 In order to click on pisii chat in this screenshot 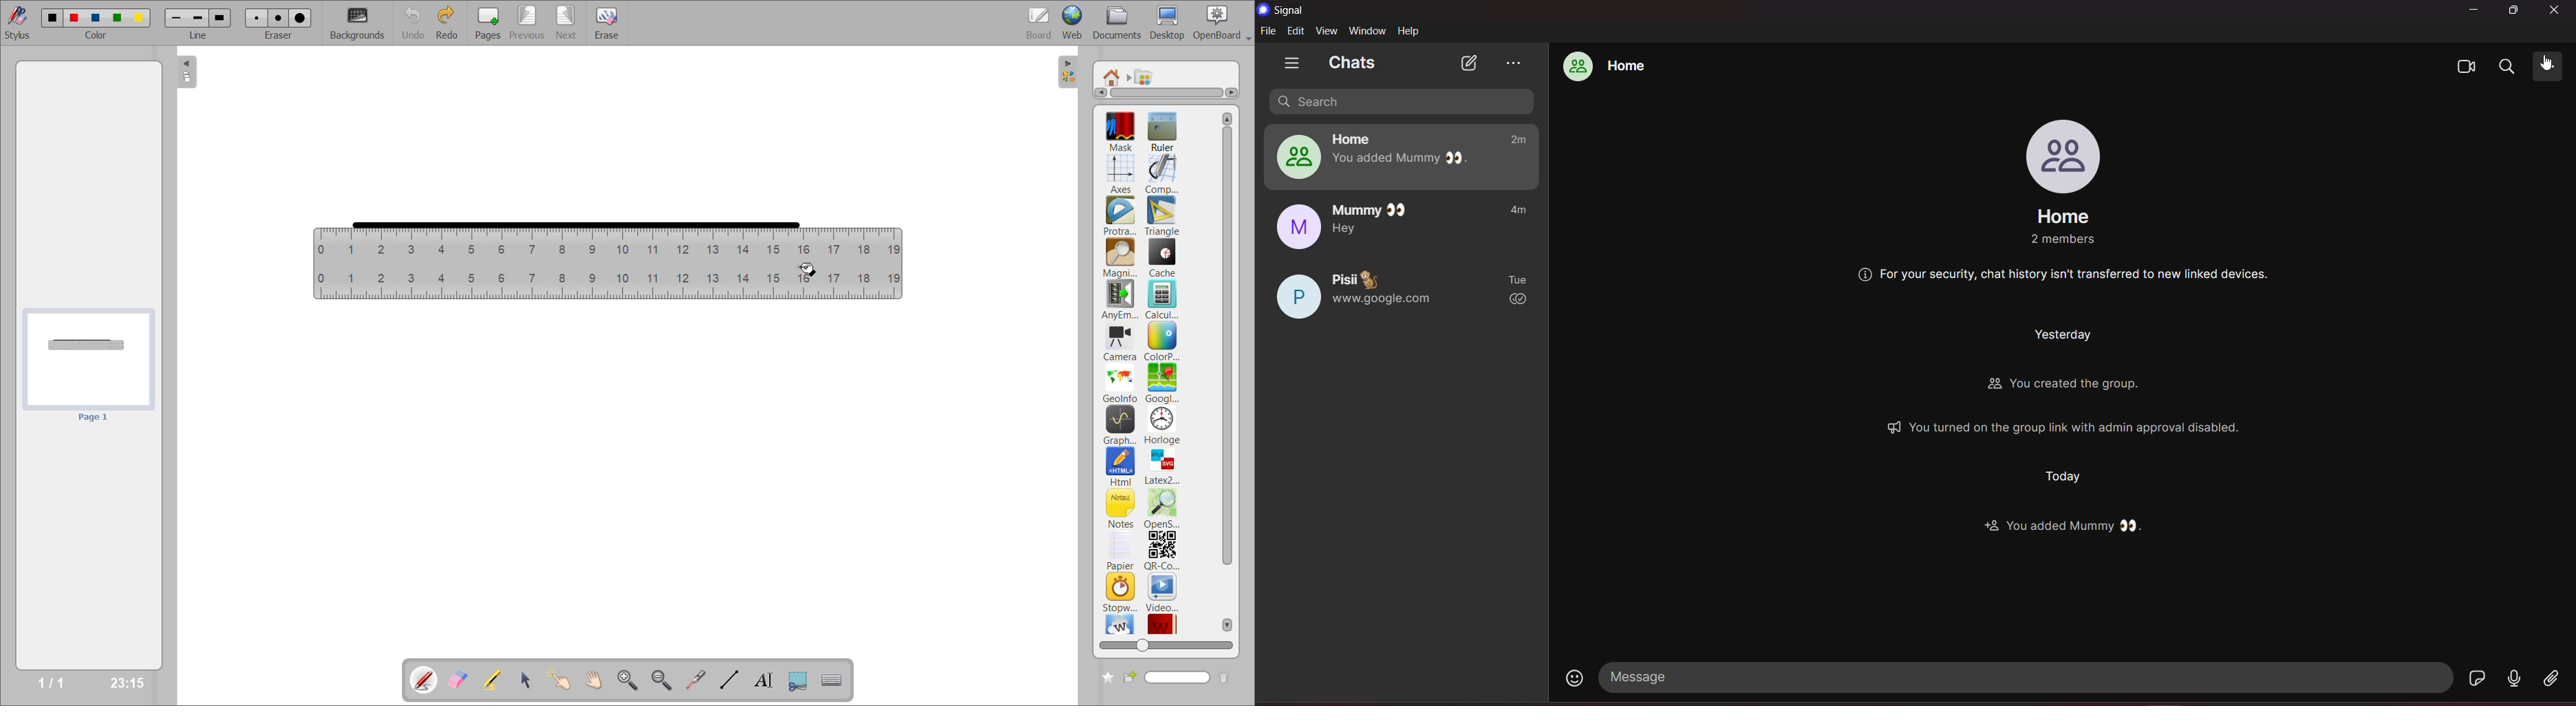, I will do `click(1402, 293)`.